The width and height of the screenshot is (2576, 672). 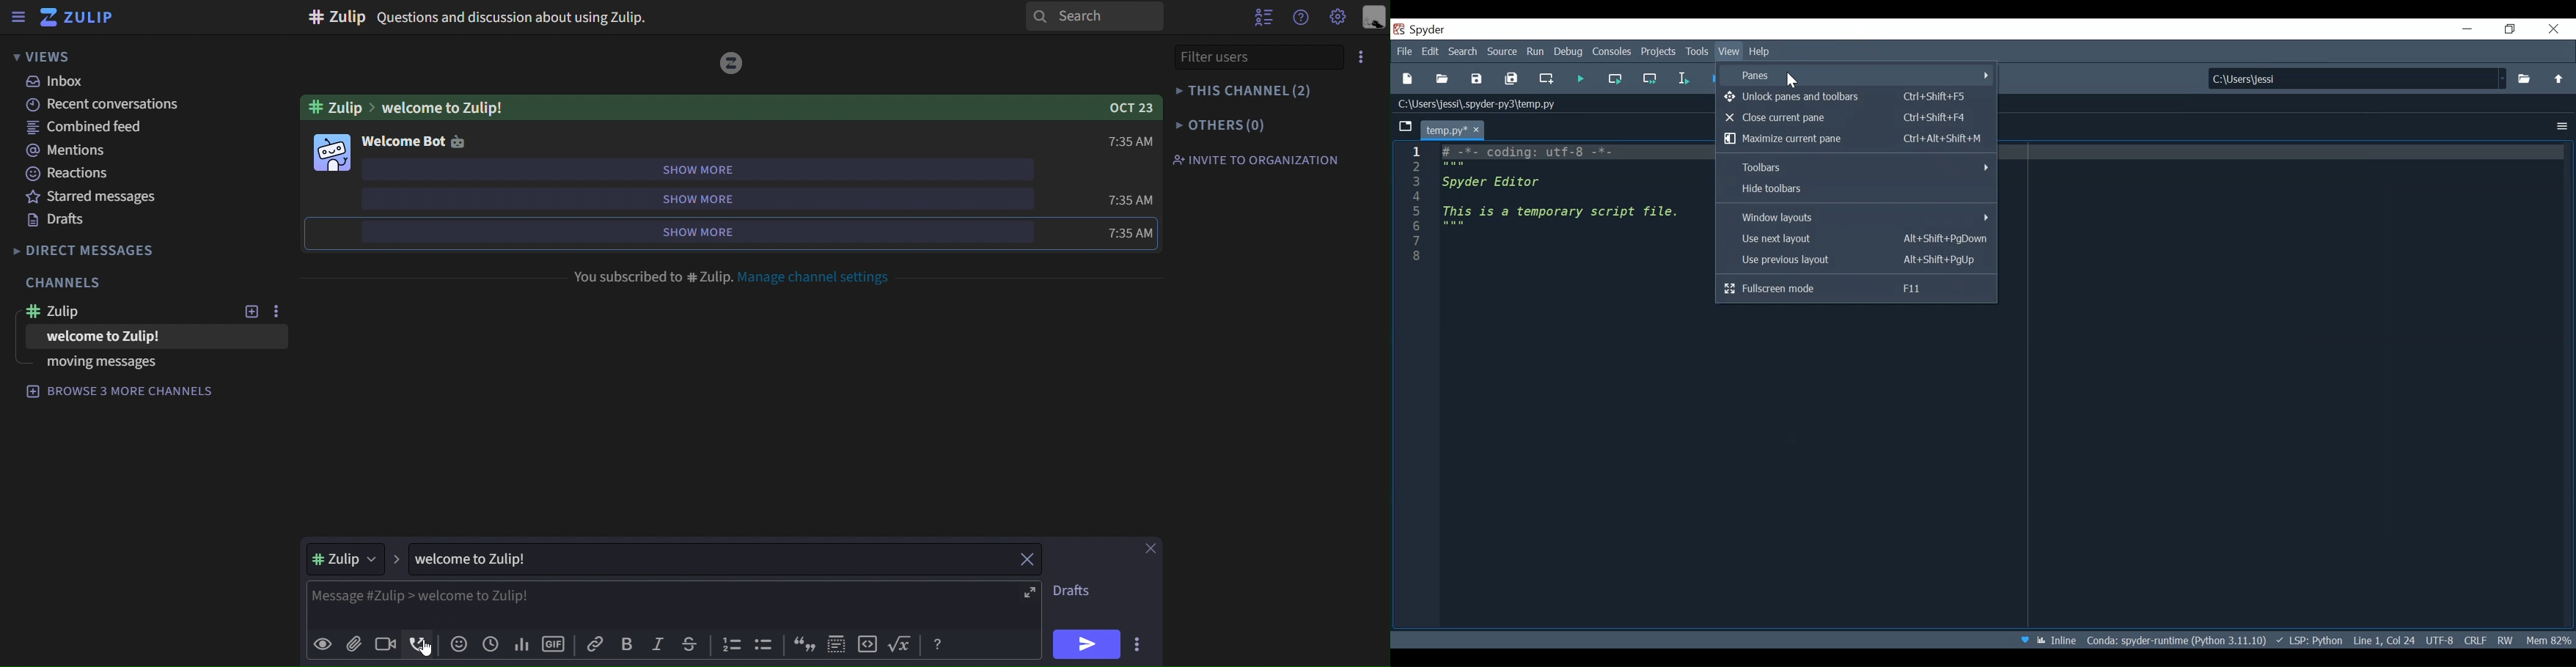 I want to click on personal menu, so click(x=1376, y=16).